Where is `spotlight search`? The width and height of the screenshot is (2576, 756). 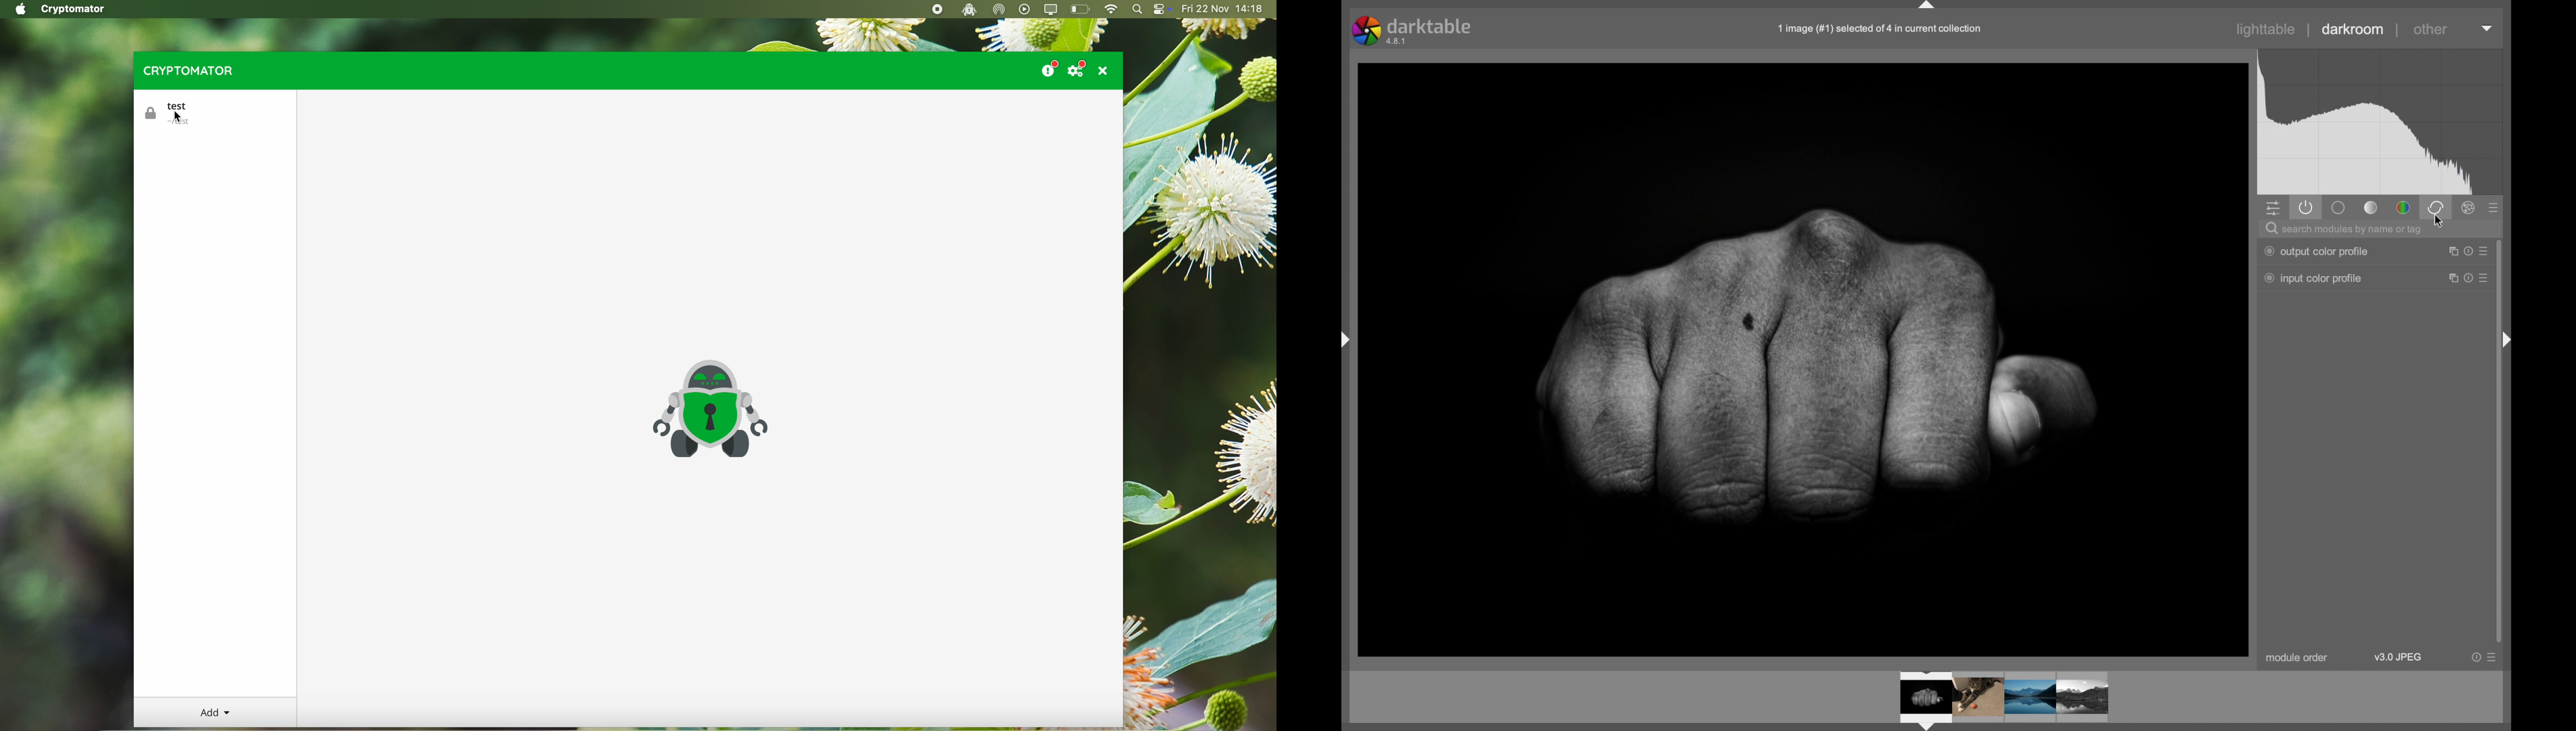
spotlight search is located at coordinates (1137, 9).